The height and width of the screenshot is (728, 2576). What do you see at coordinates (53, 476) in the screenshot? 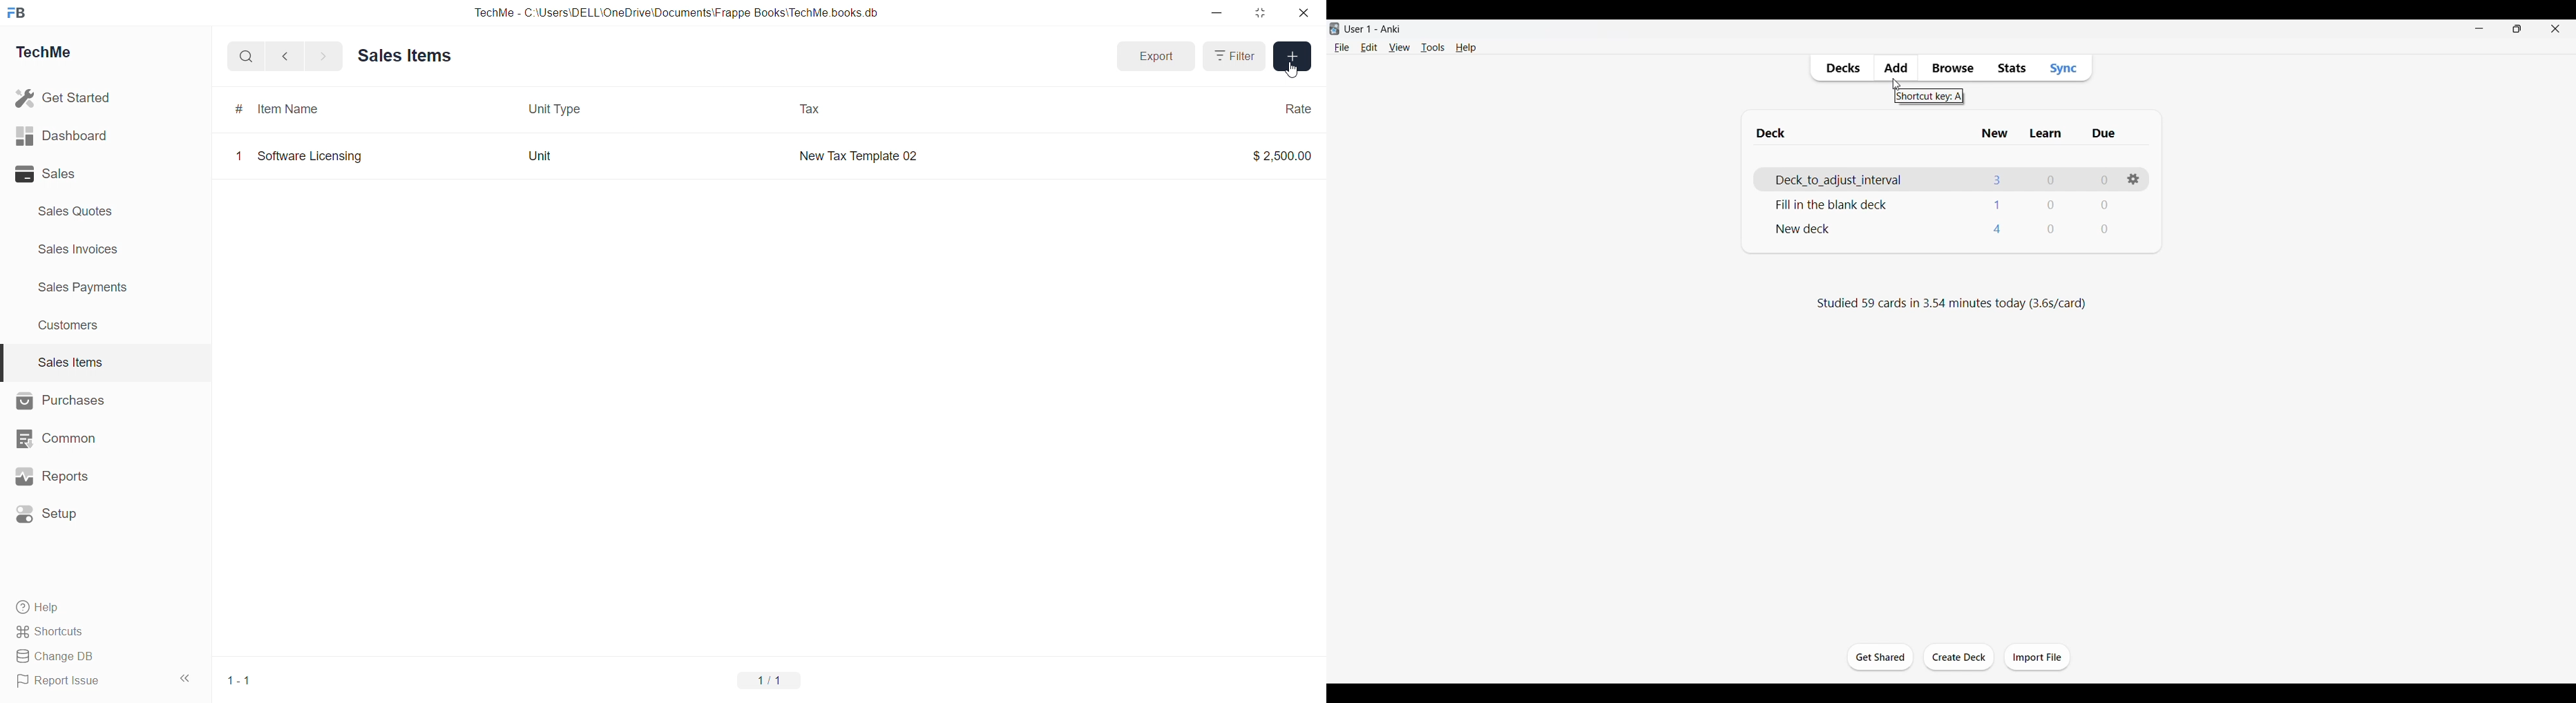
I see `Reports` at bounding box center [53, 476].